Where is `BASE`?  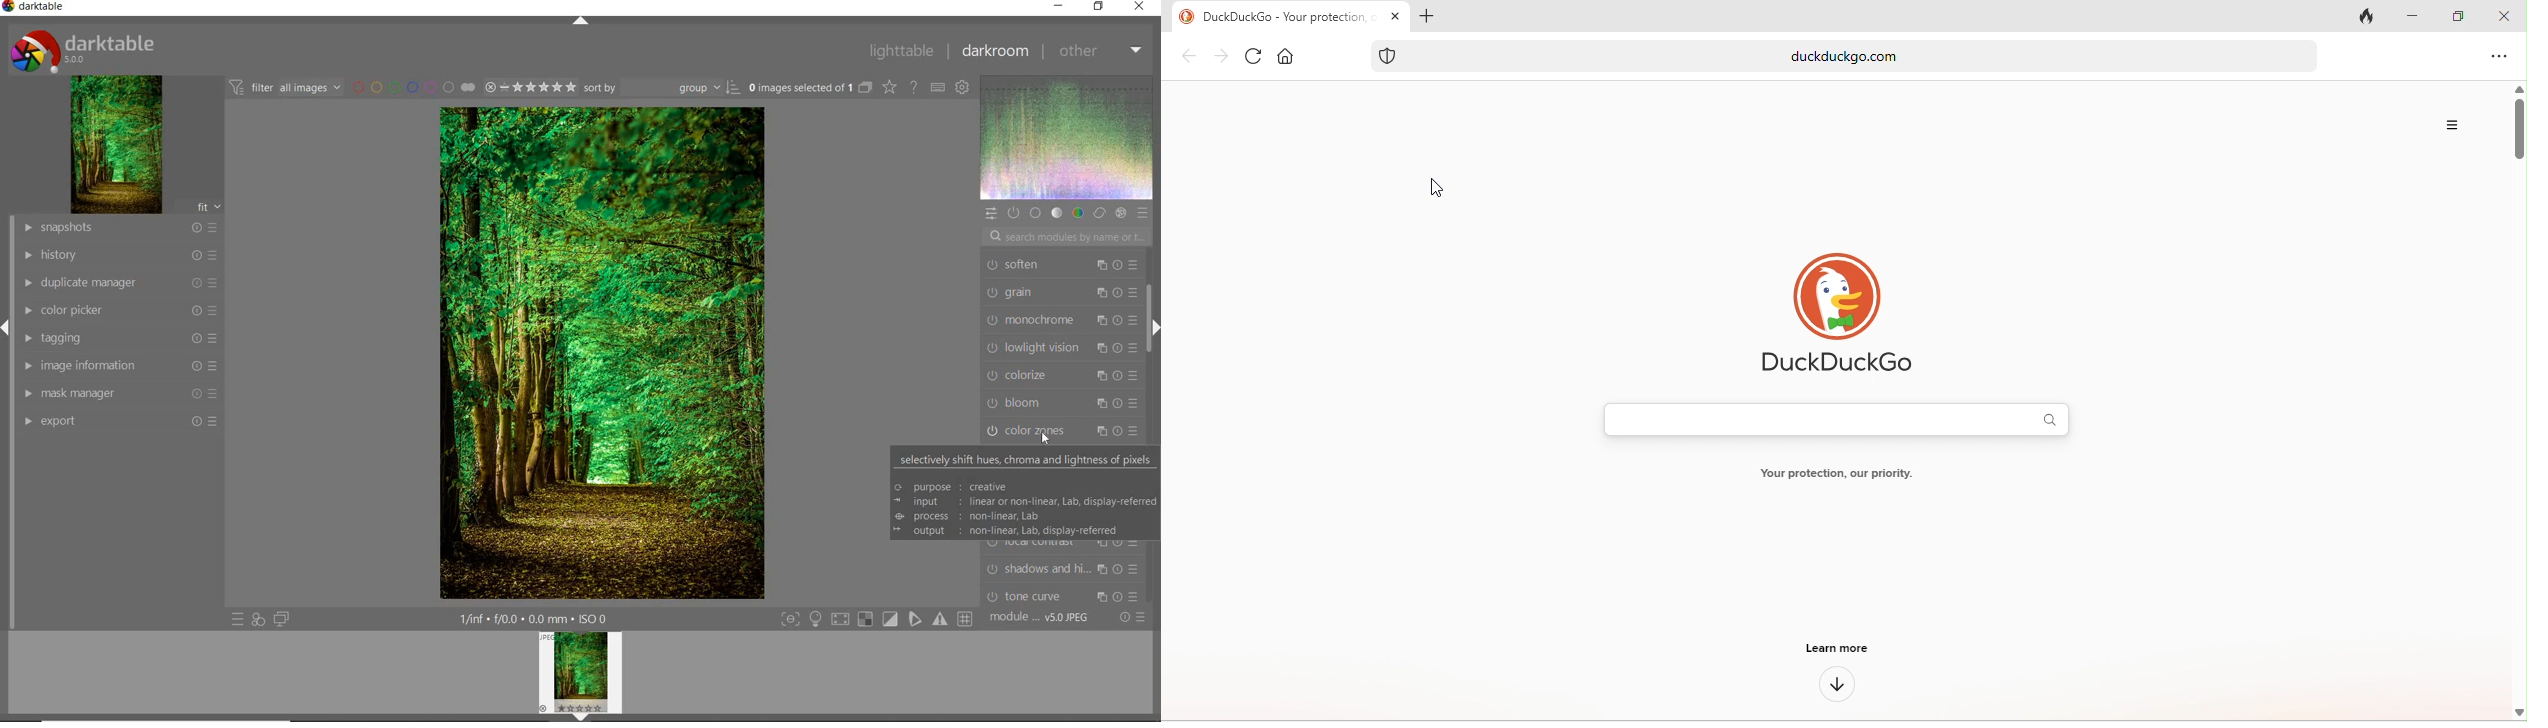 BASE is located at coordinates (1036, 214).